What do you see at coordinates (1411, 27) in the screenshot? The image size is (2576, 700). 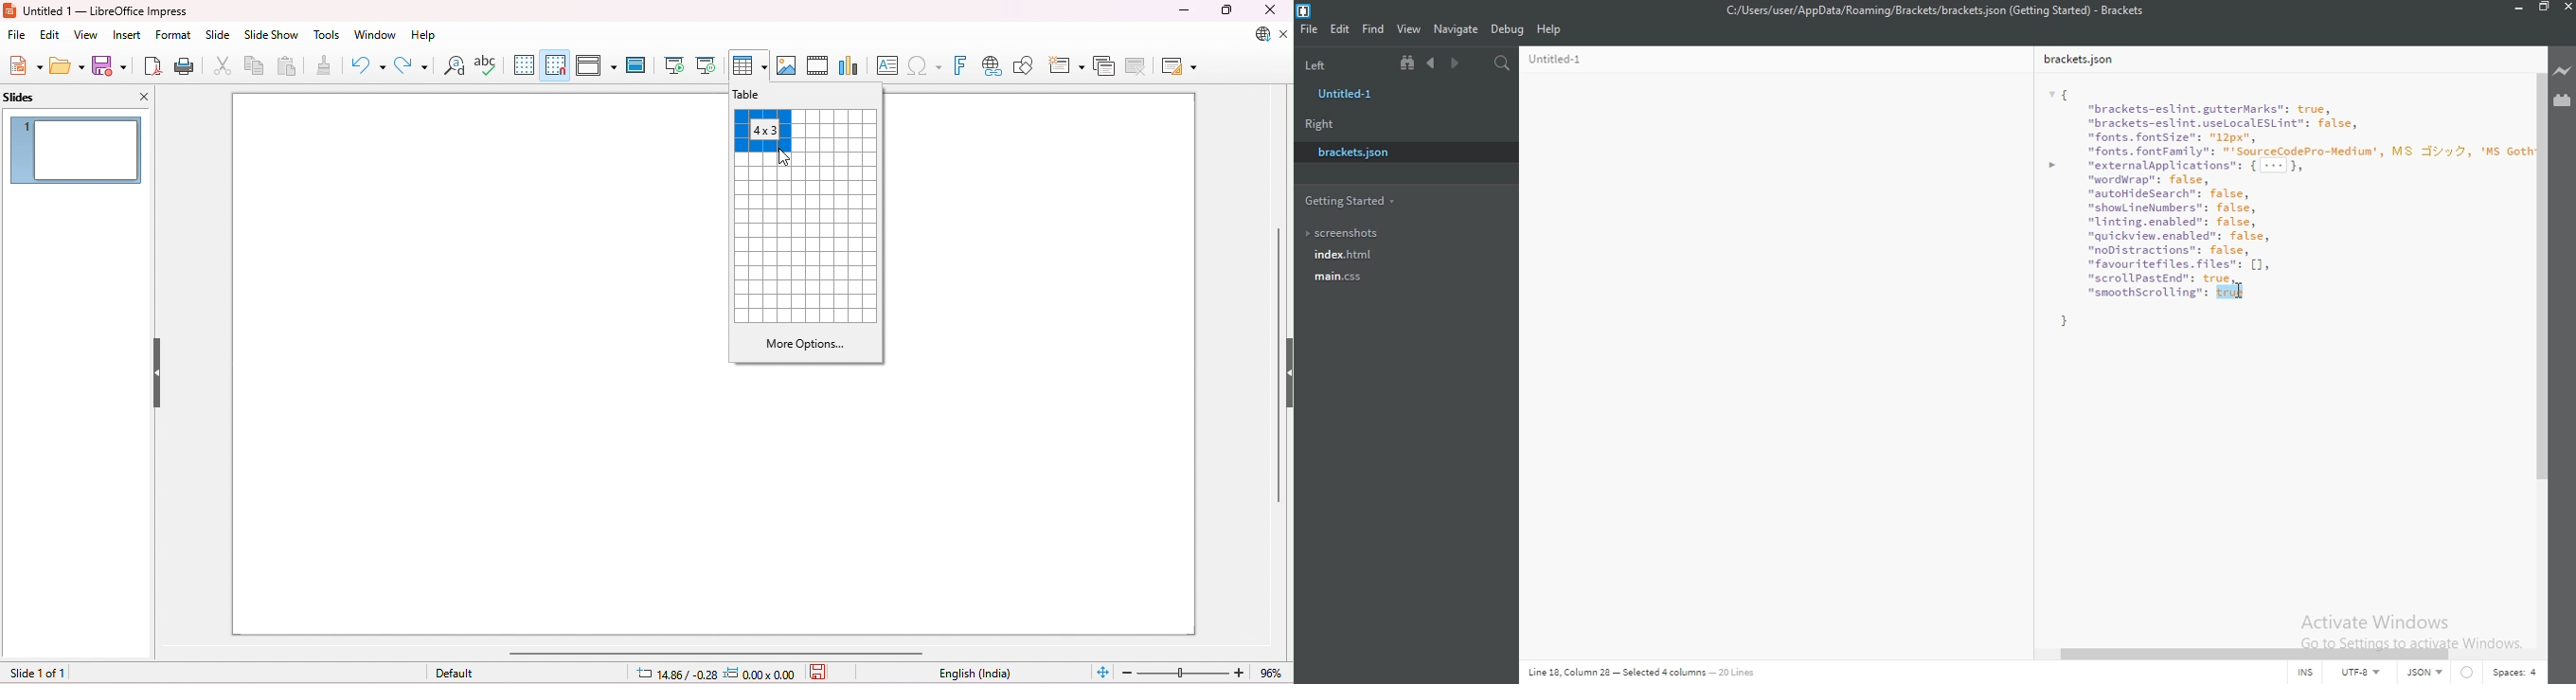 I see `View` at bounding box center [1411, 27].